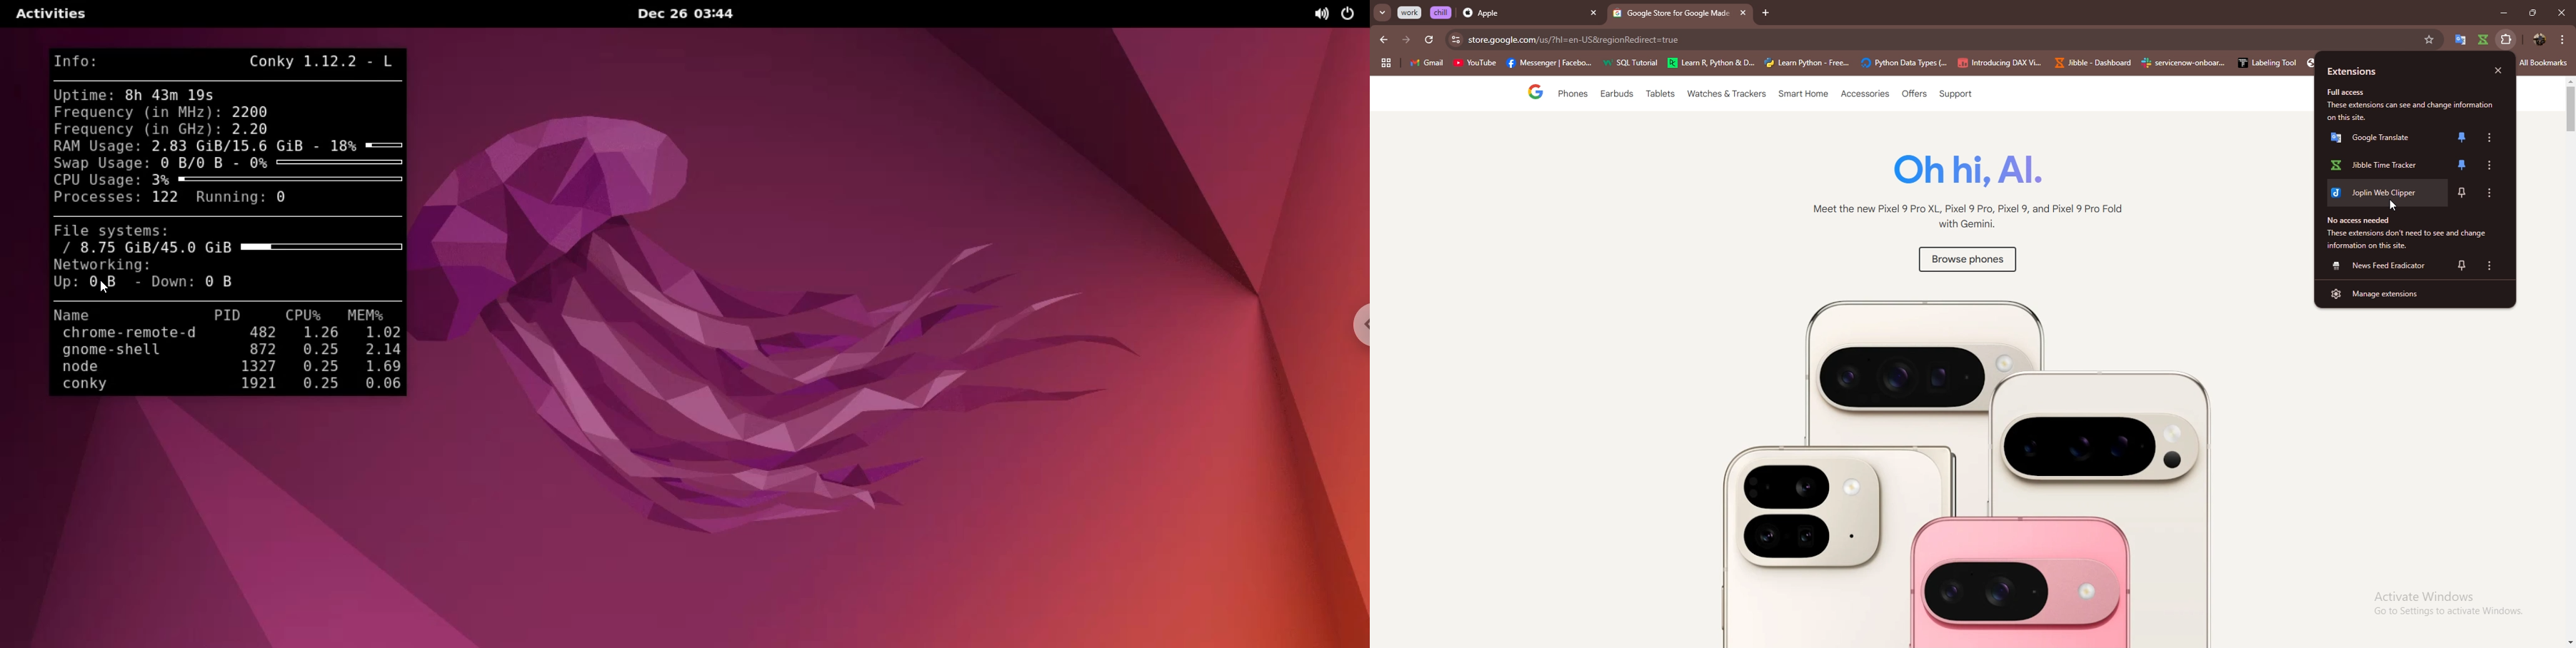 The width and height of the screenshot is (2576, 672). Describe the element at coordinates (1406, 40) in the screenshot. I see `forward` at that location.